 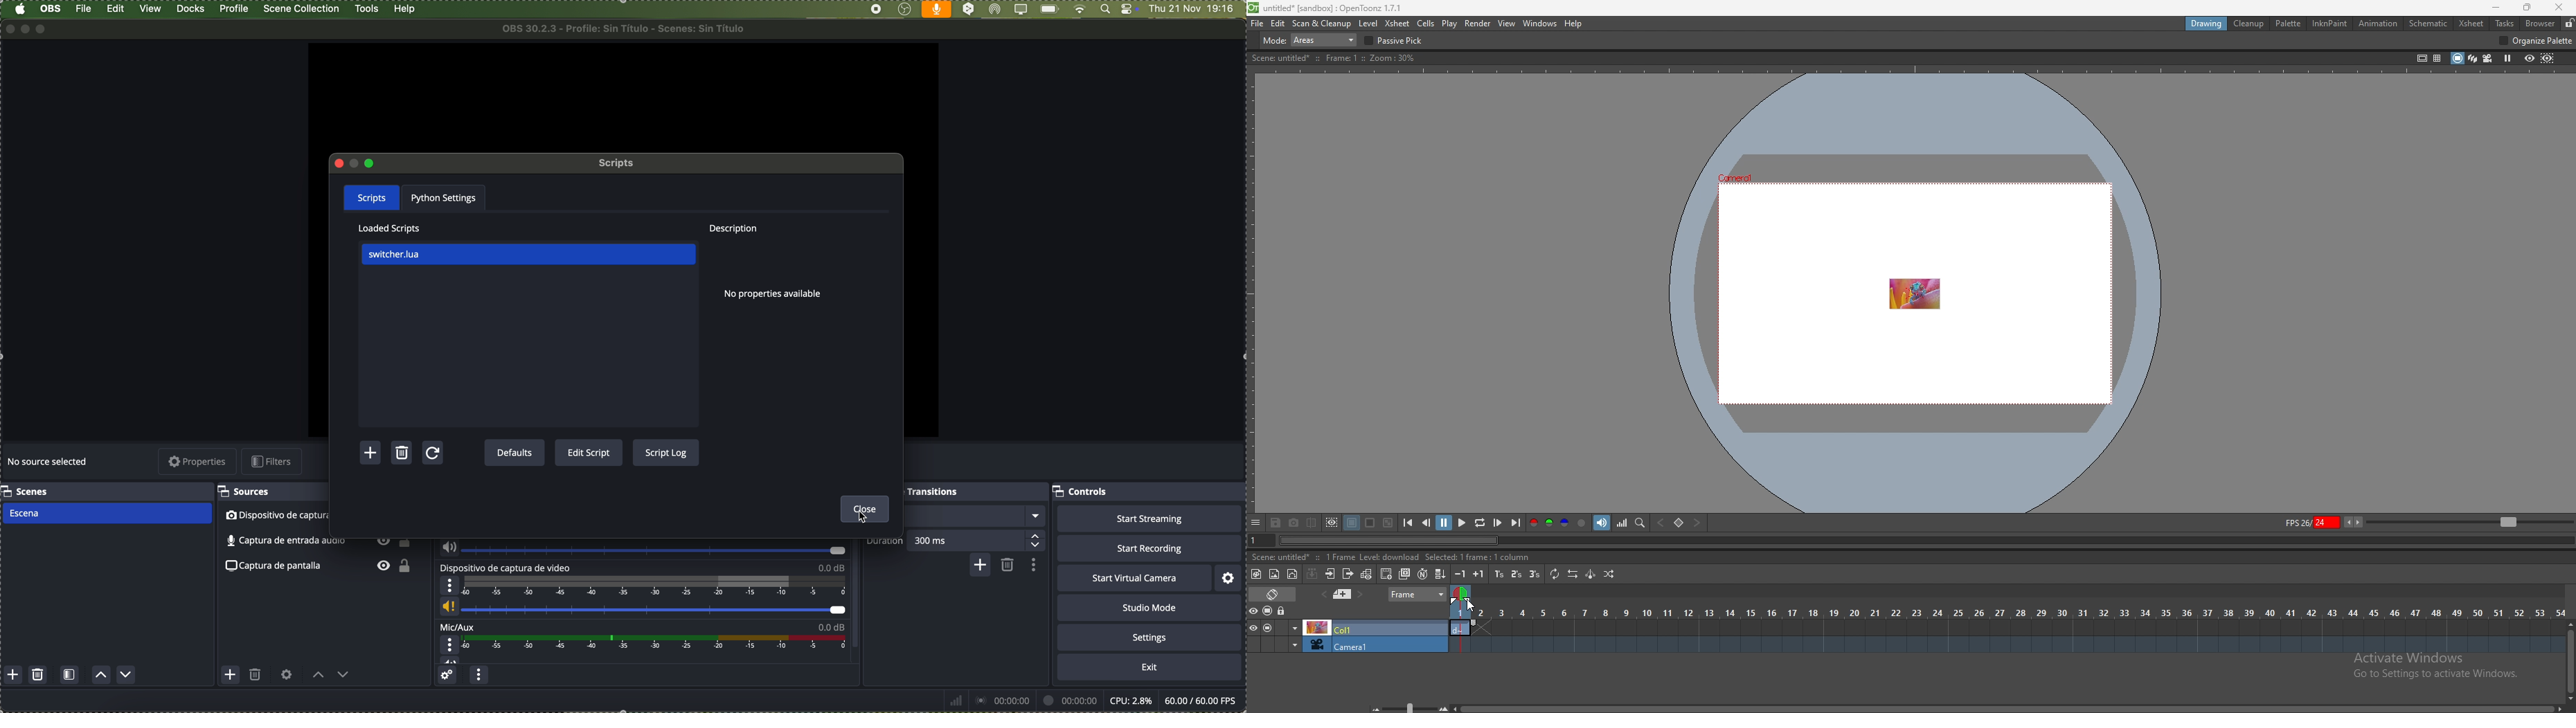 What do you see at coordinates (2548, 59) in the screenshot?
I see `sub camera preview` at bounding box center [2548, 59].